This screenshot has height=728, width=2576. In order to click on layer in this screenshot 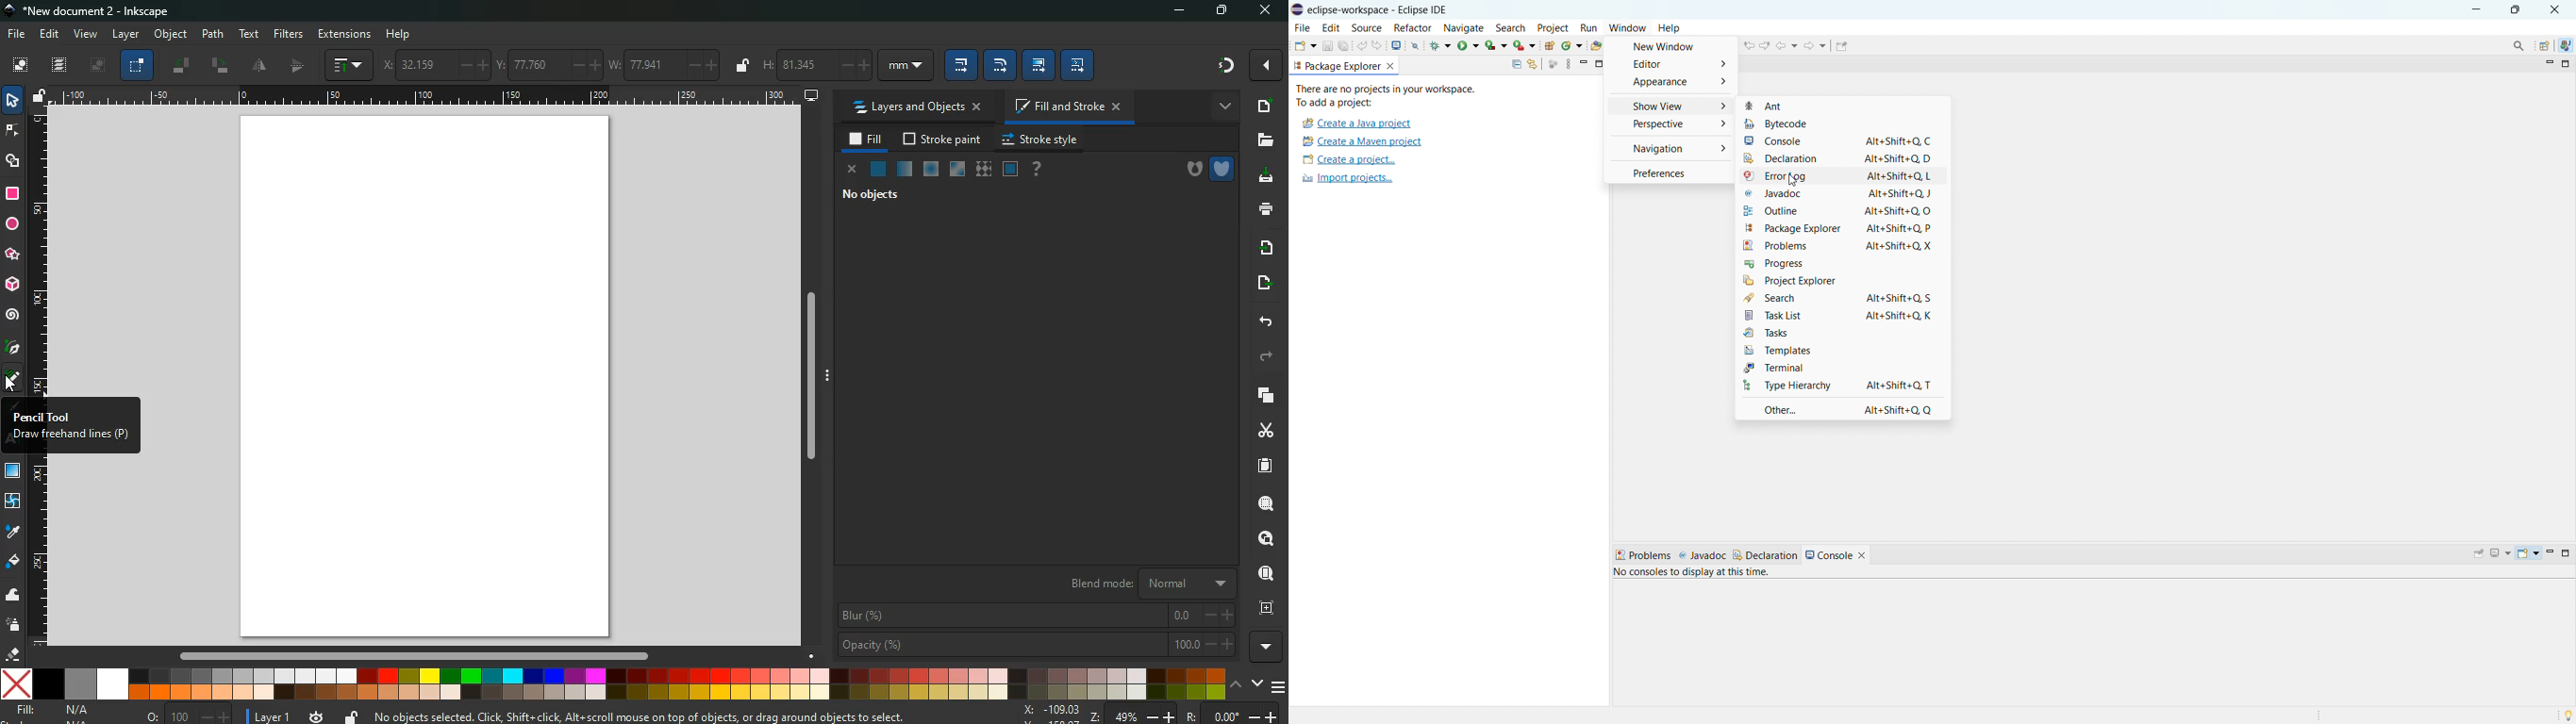, I will do `click(125, 34)`.